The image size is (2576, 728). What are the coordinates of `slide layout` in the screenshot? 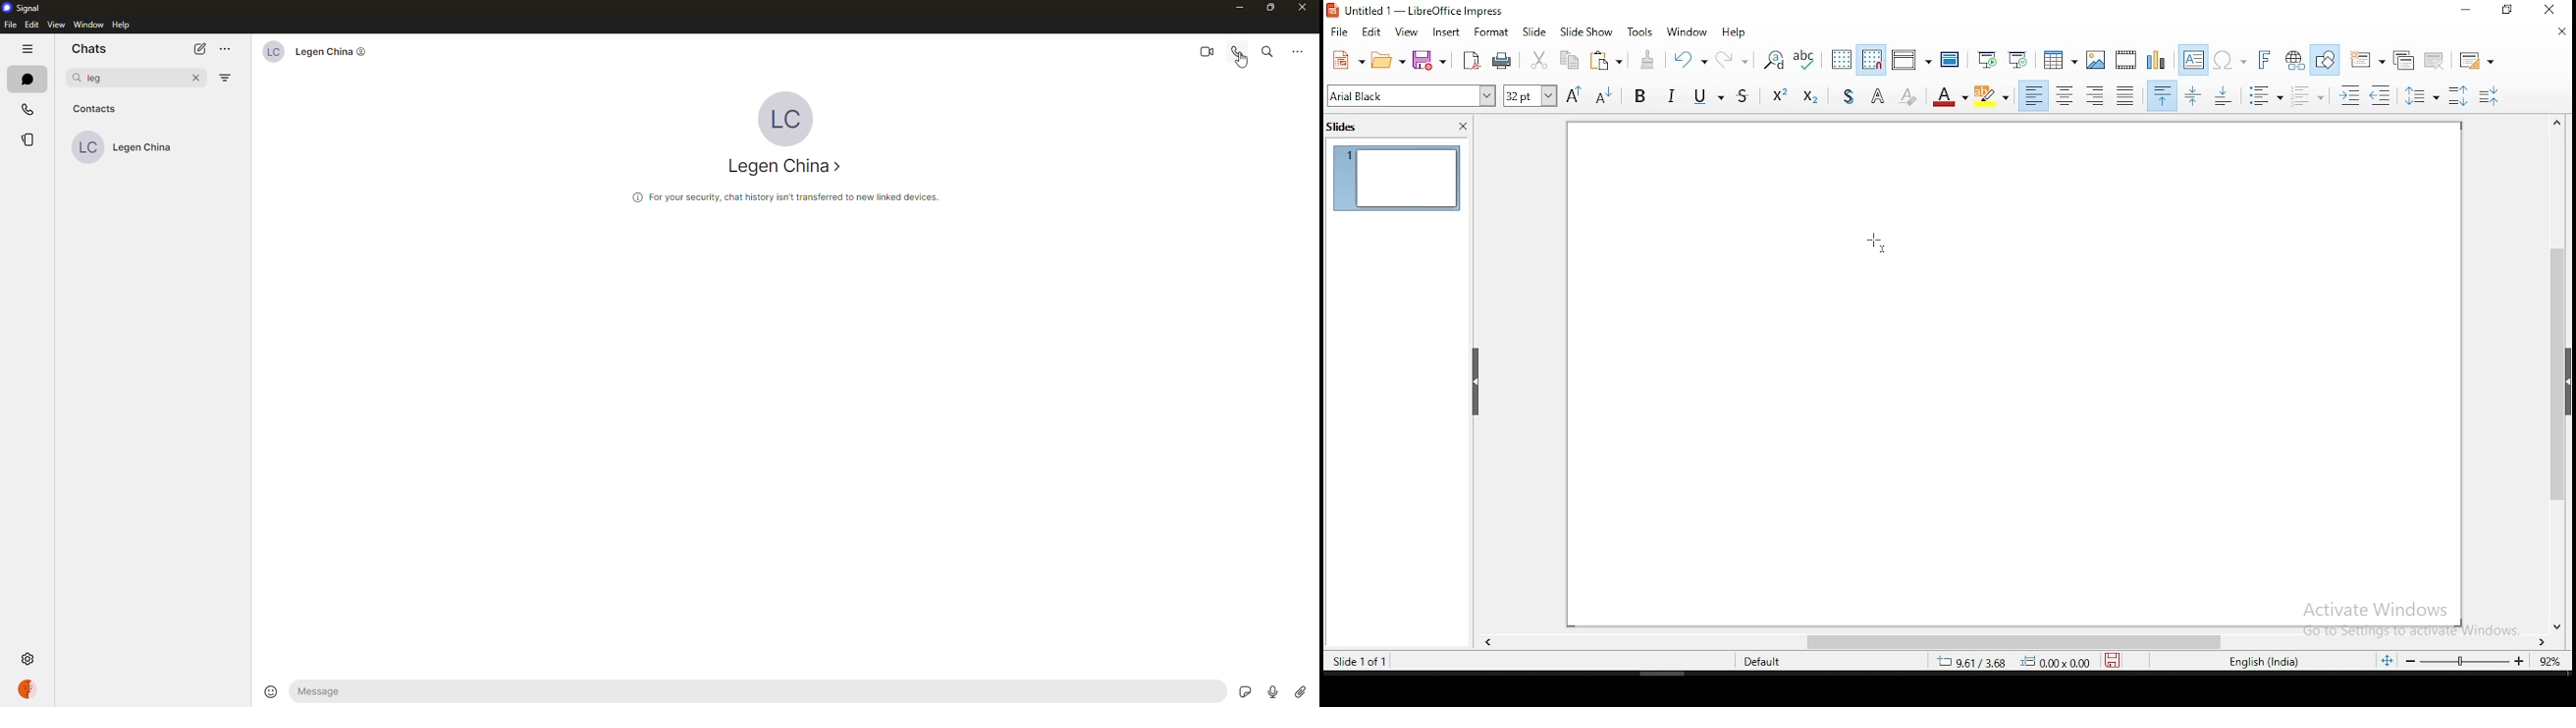 It's located at (2479, 61).